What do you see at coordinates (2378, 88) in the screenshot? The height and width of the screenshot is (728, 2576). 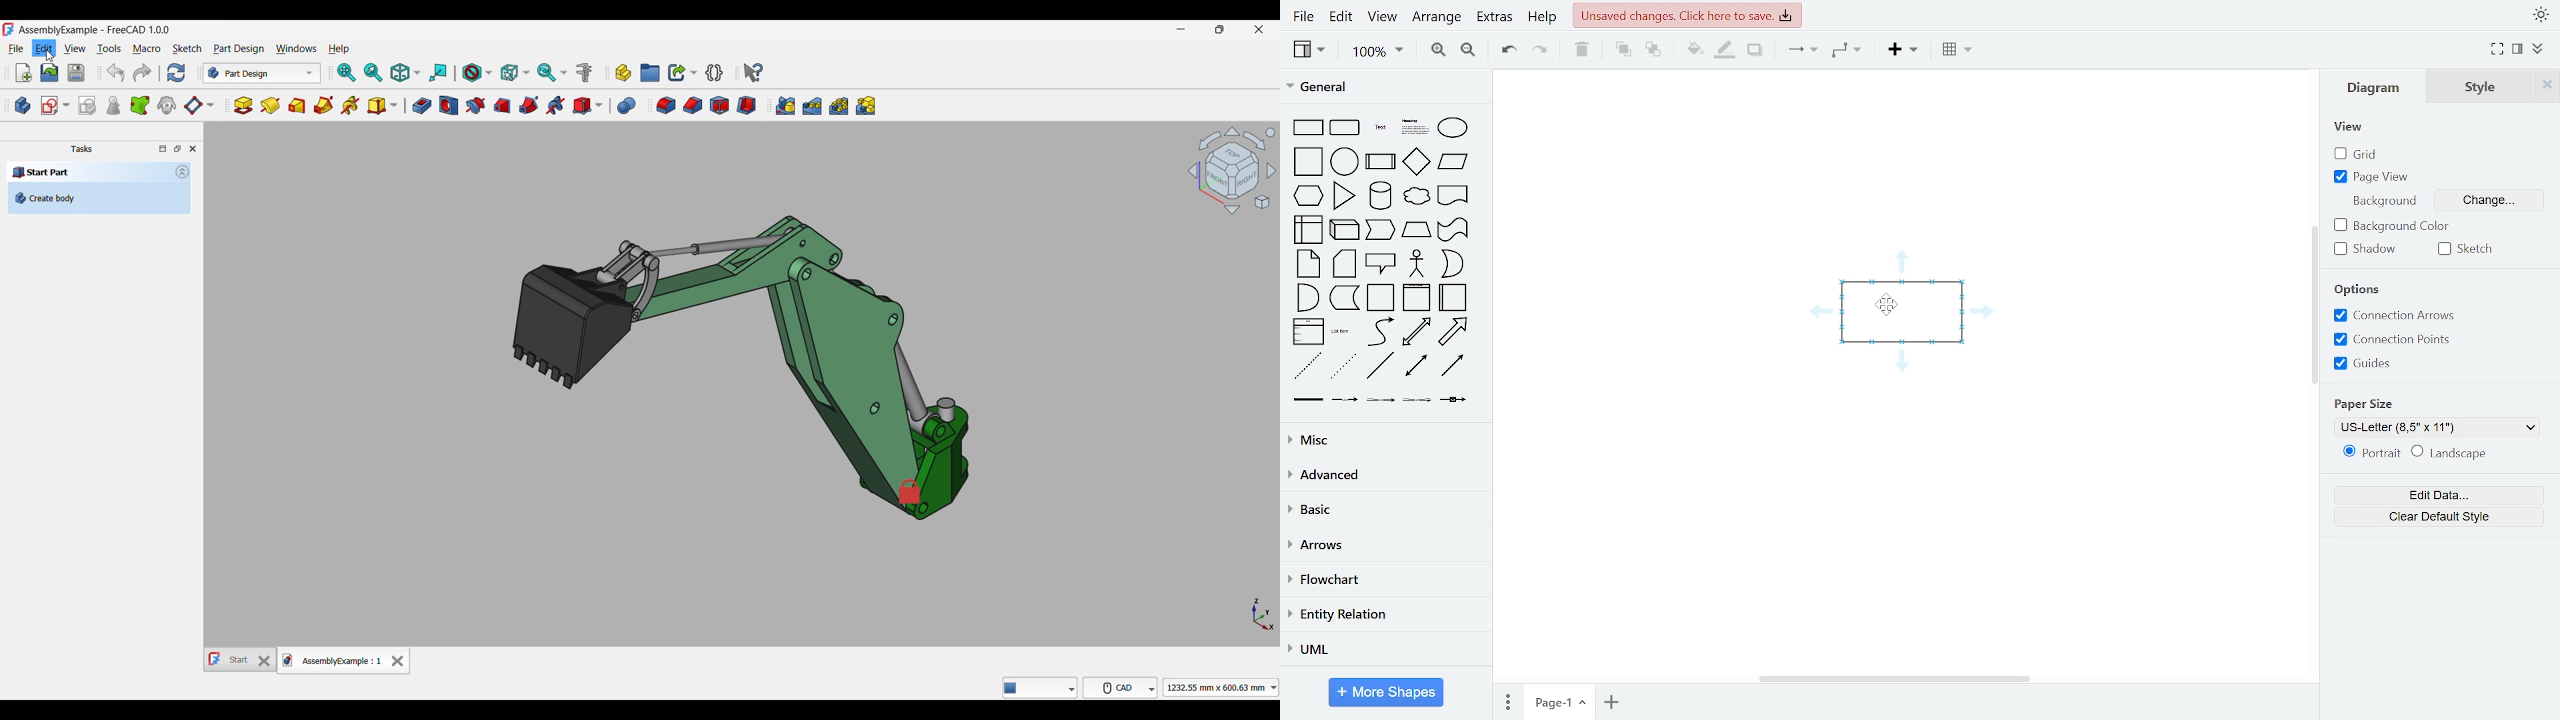 I see `diagram` at bounding box center [2378, 88].